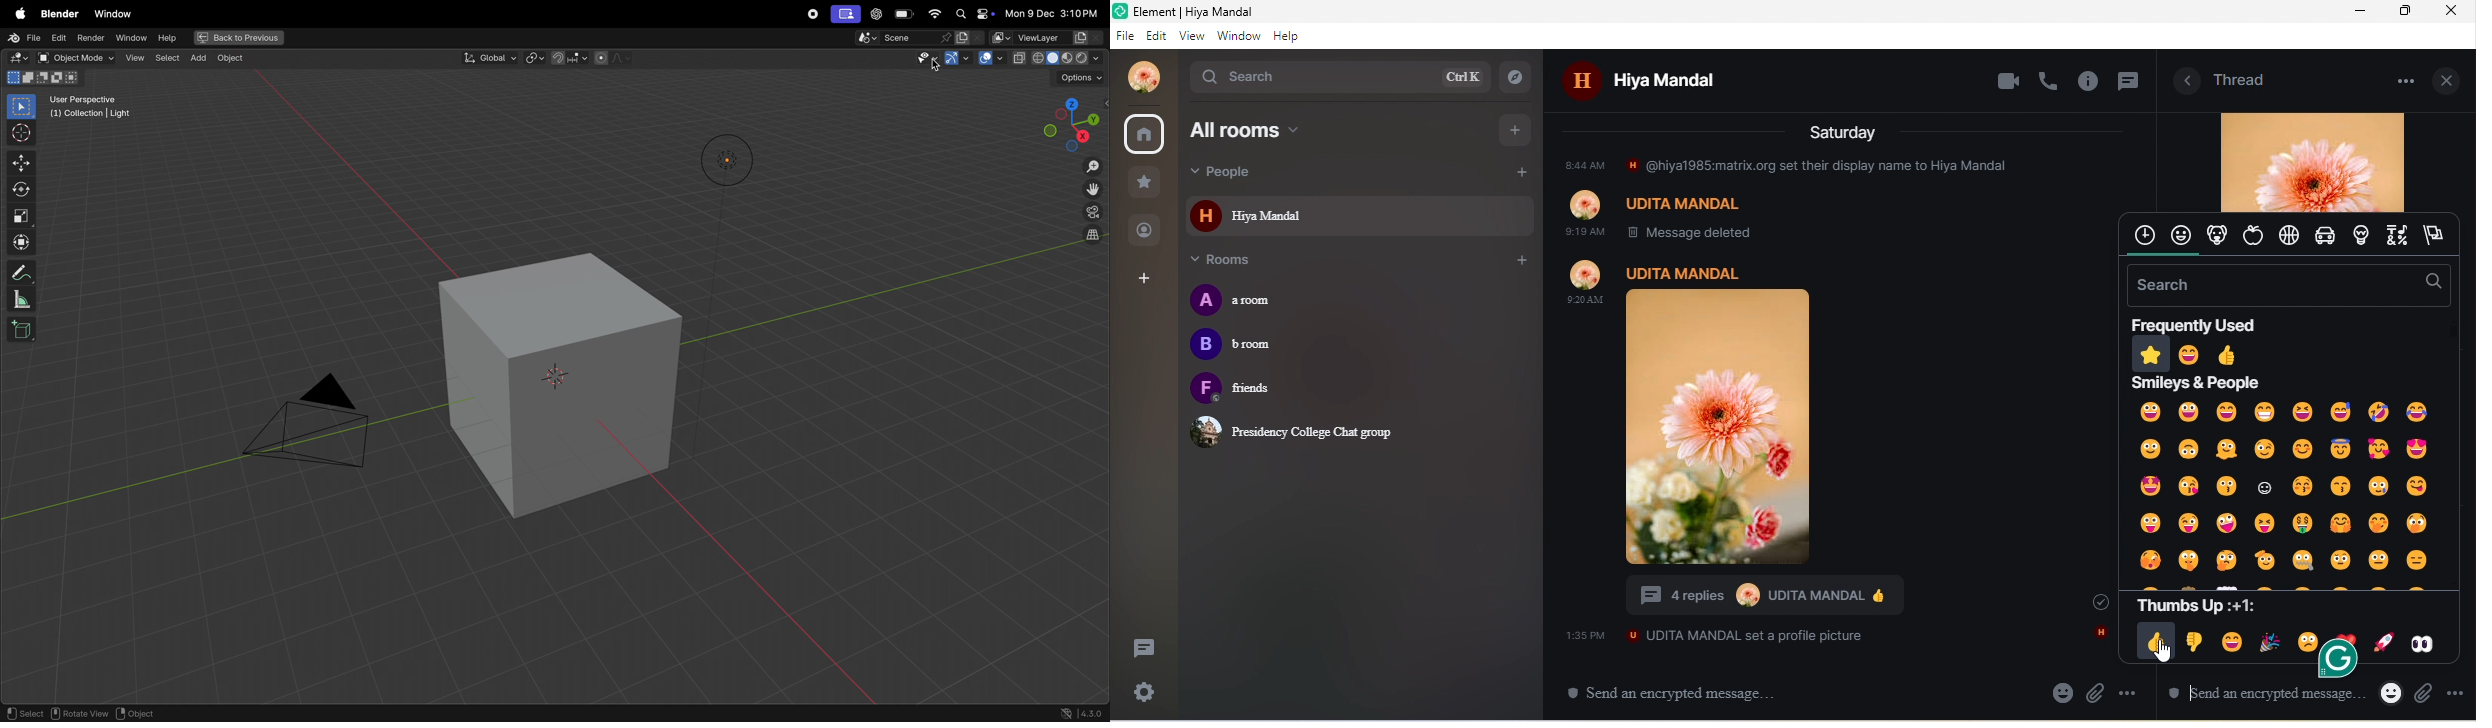  What do you see at coordinates (2007, 82) in the screenshot?
I see `video call` at bounding box center [2007, 82].